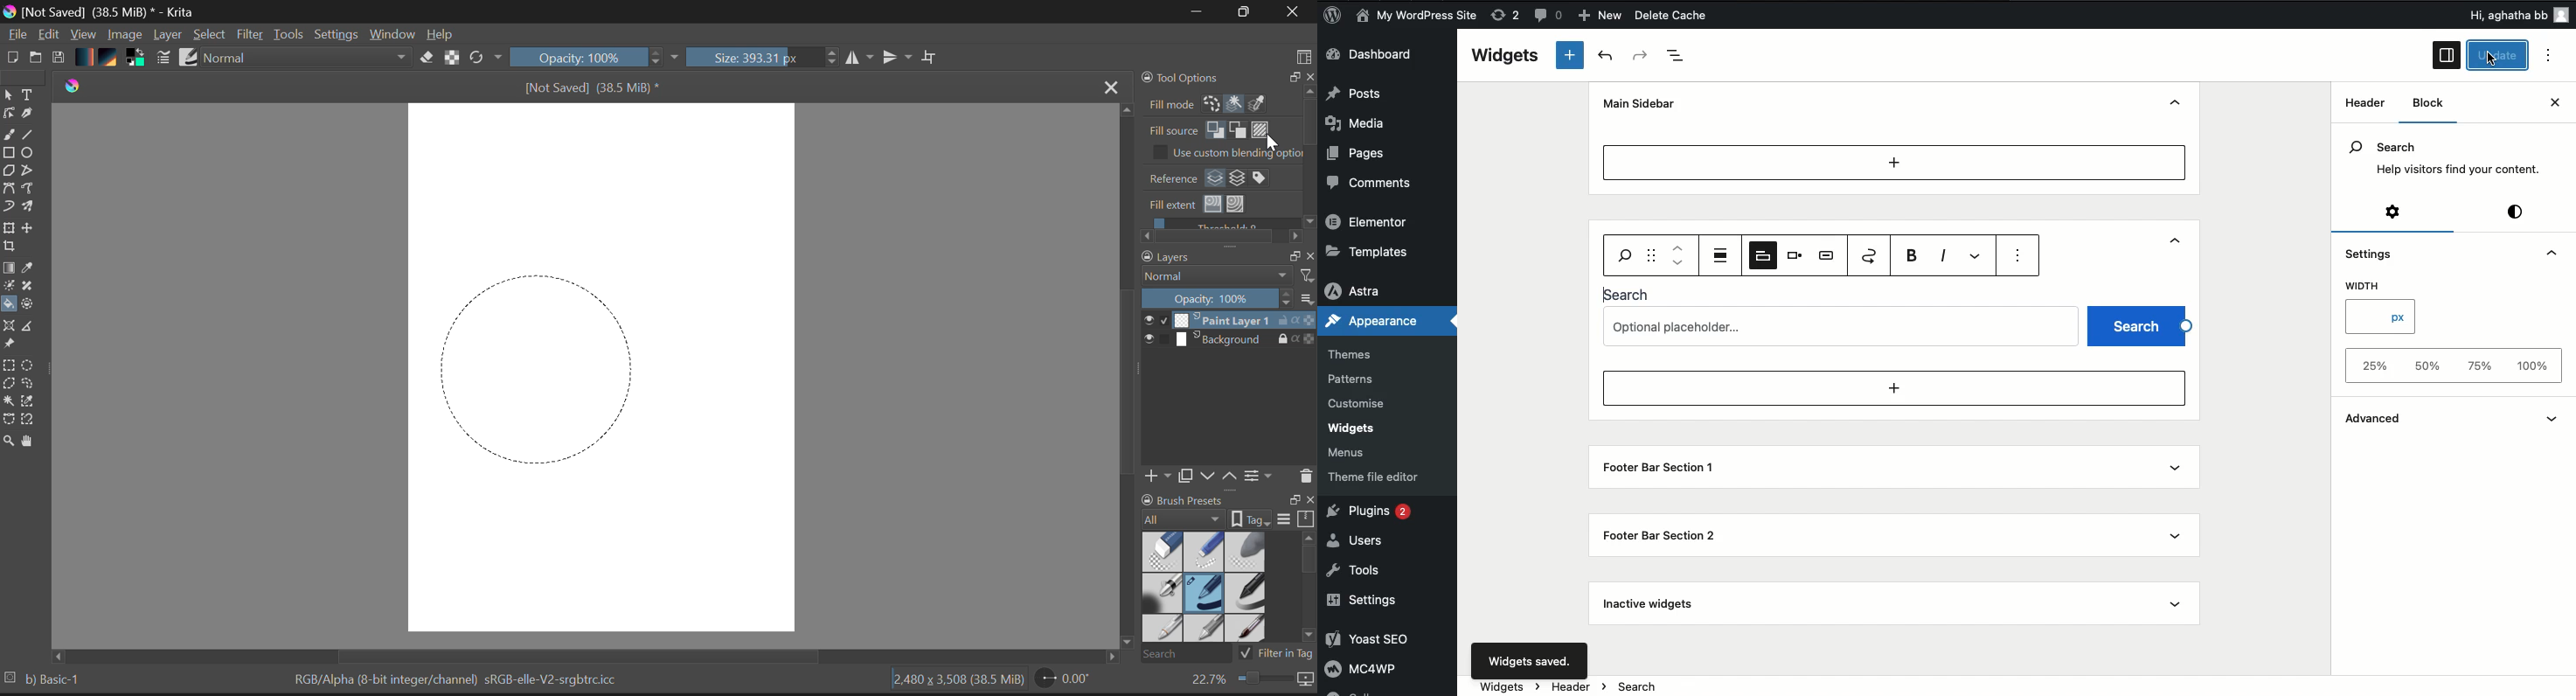 This screenshot has width=2576, height=700. I want to click on Dashboard, so click(1382, 56).